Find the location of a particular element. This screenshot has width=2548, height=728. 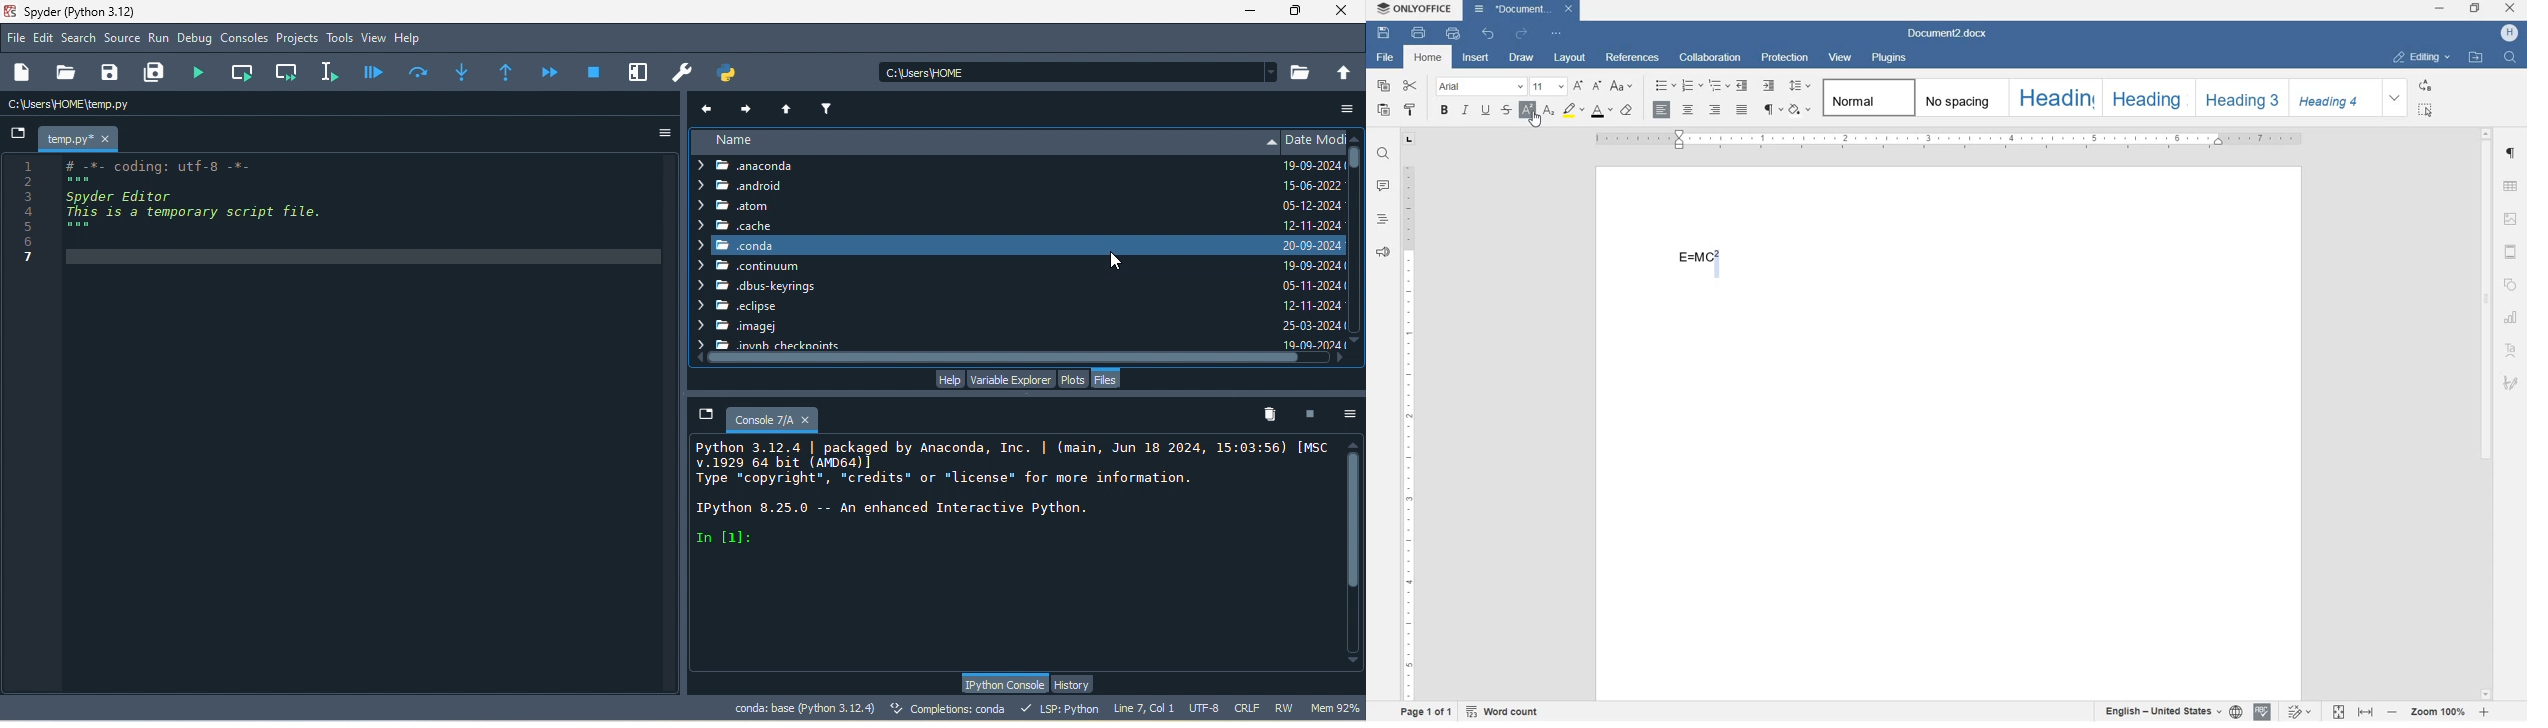

pythonpath manager is located at coordinates (732, 73).